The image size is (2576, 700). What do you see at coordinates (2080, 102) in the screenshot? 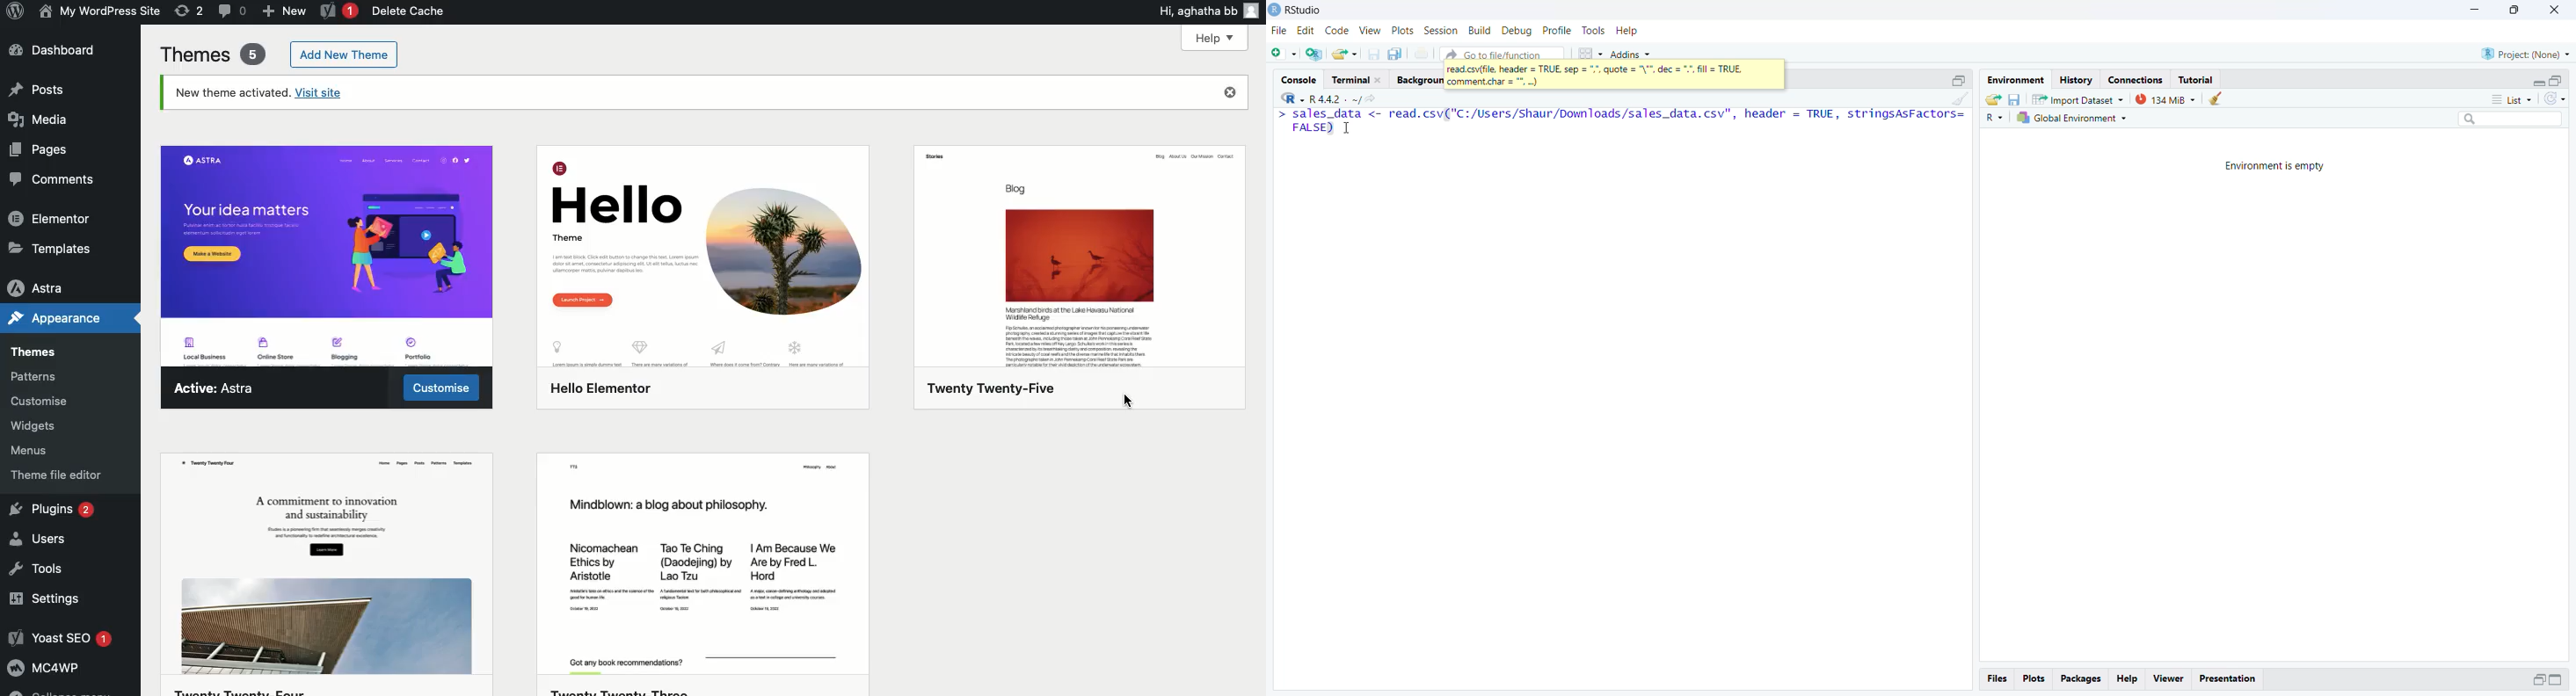
I see `Import Dataset` at bounding box center [2080, 102].